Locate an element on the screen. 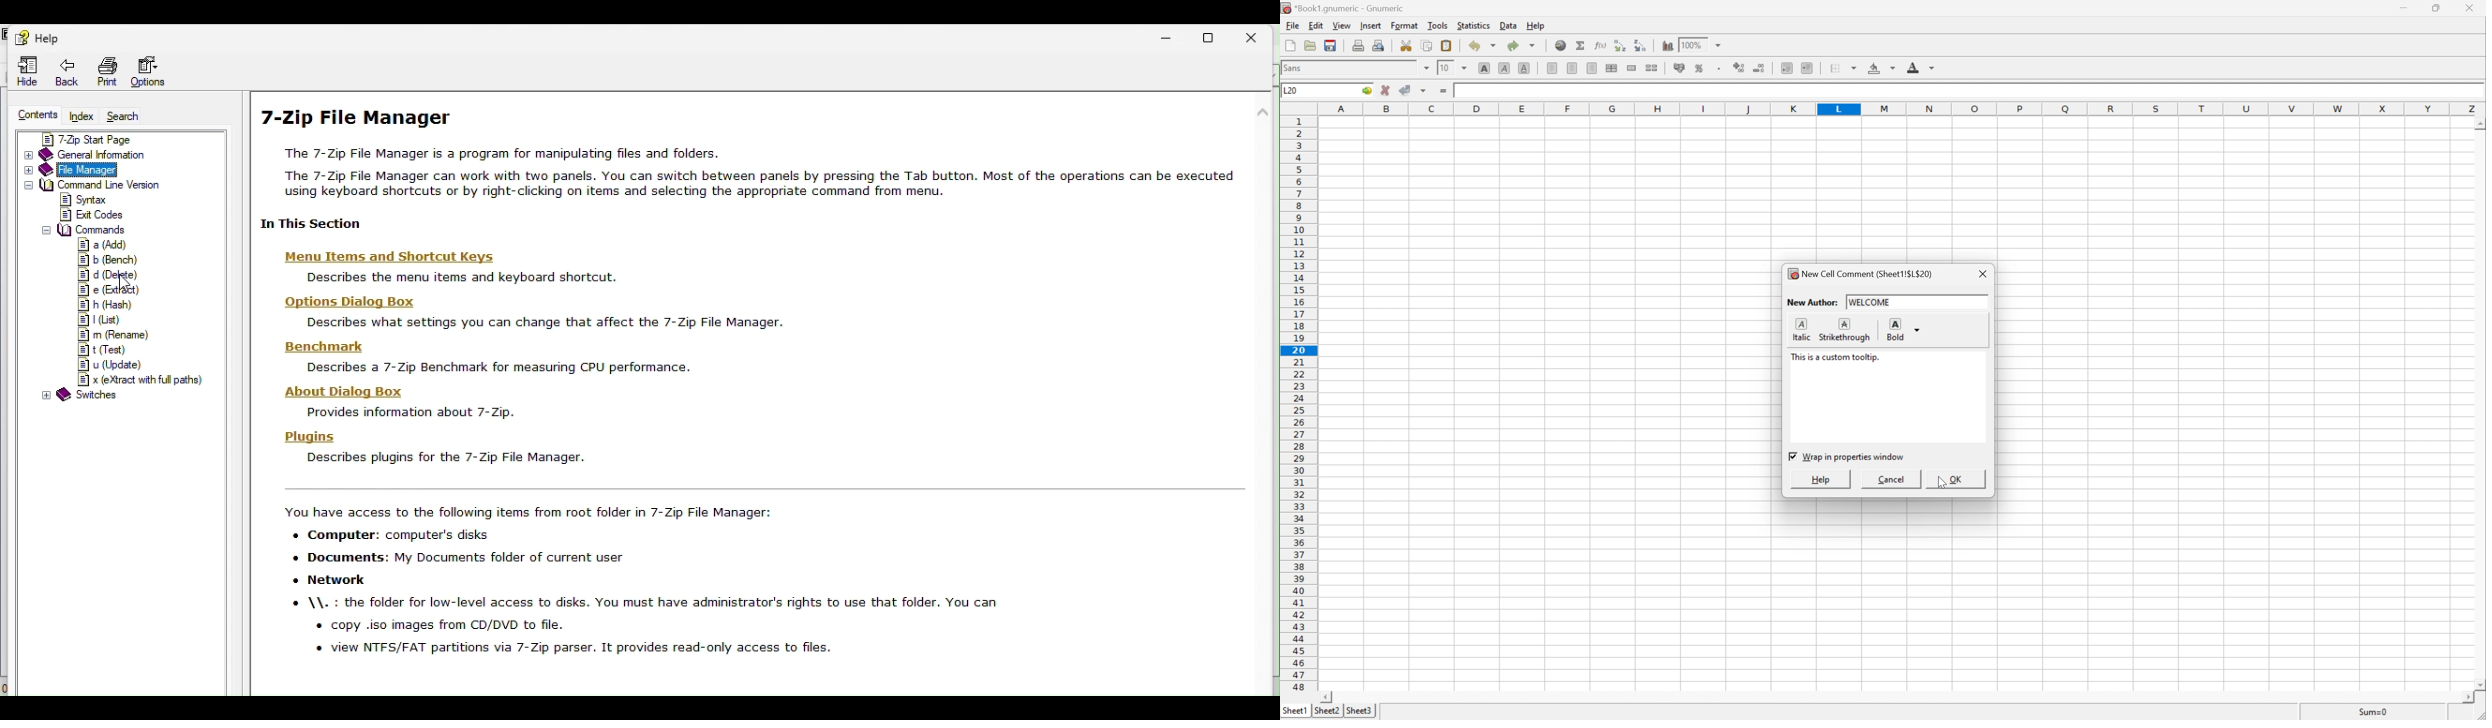  Bold is located at coordinates (1896, 330).